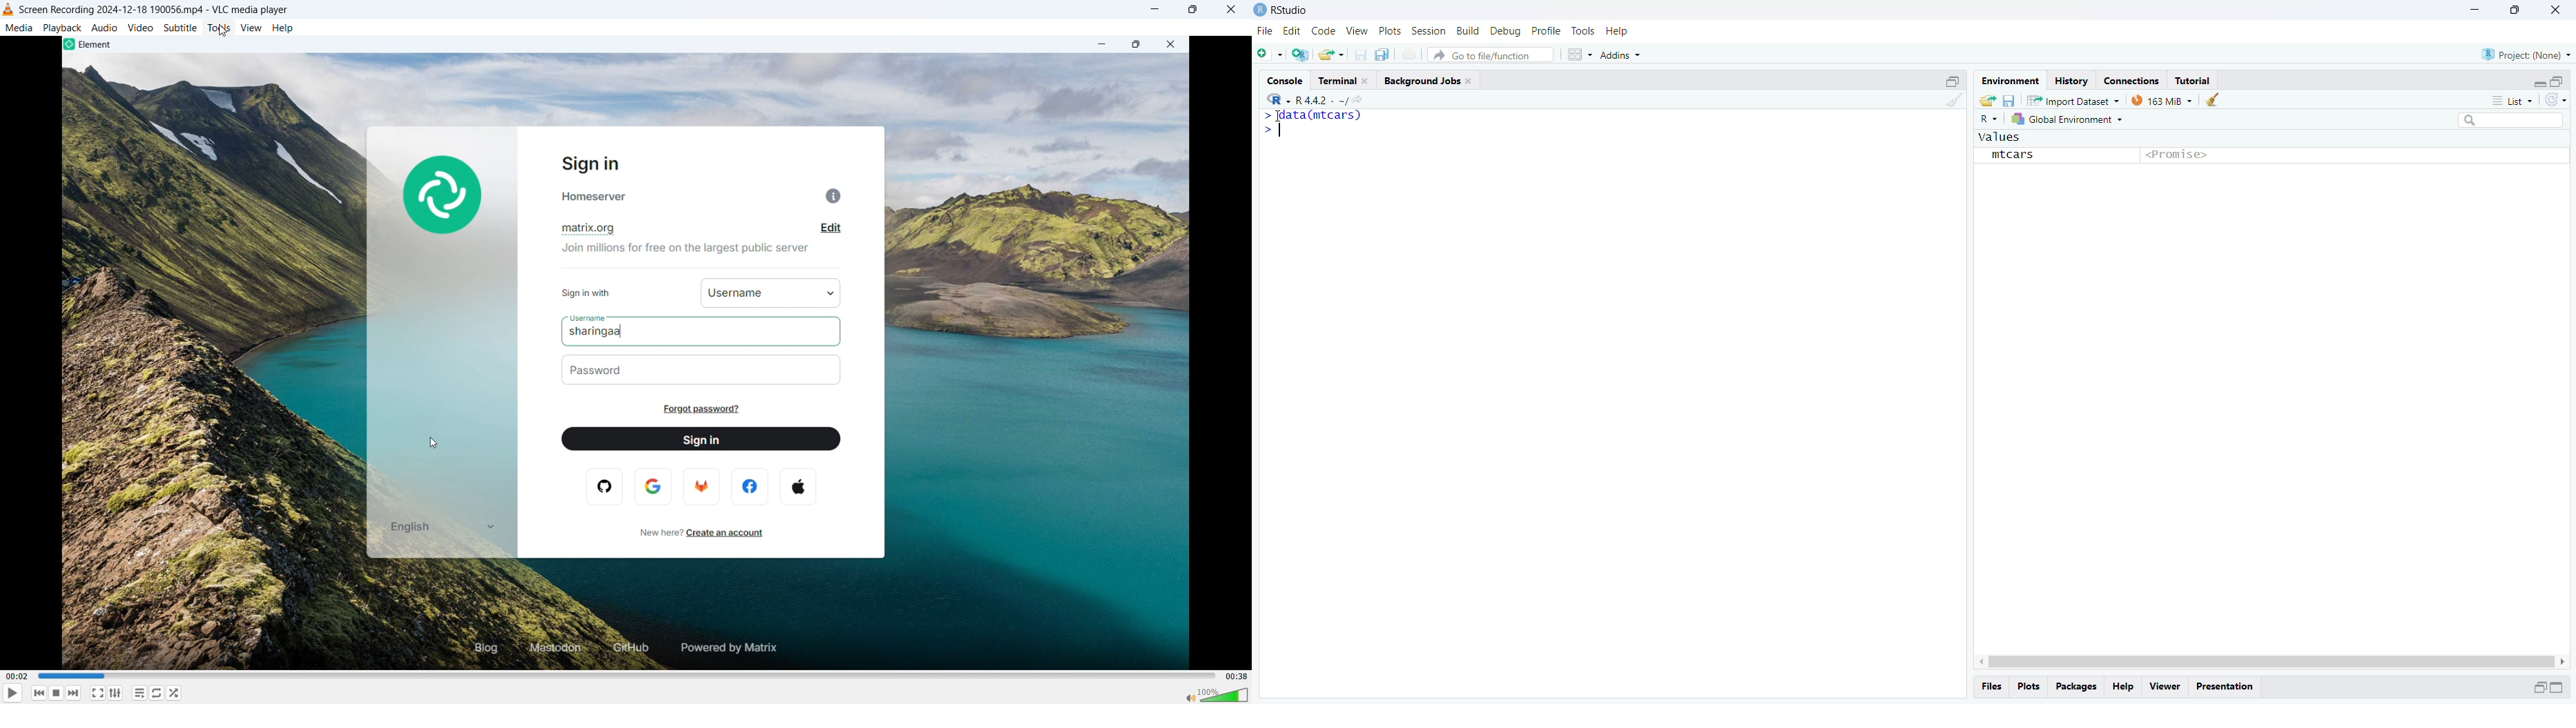 Image resolution: width=2576 pixels, height=728 pixels. What do you see at coordinates (1469, 81) in the screenshot?
I see `close` at bounding box center [1469, 81].